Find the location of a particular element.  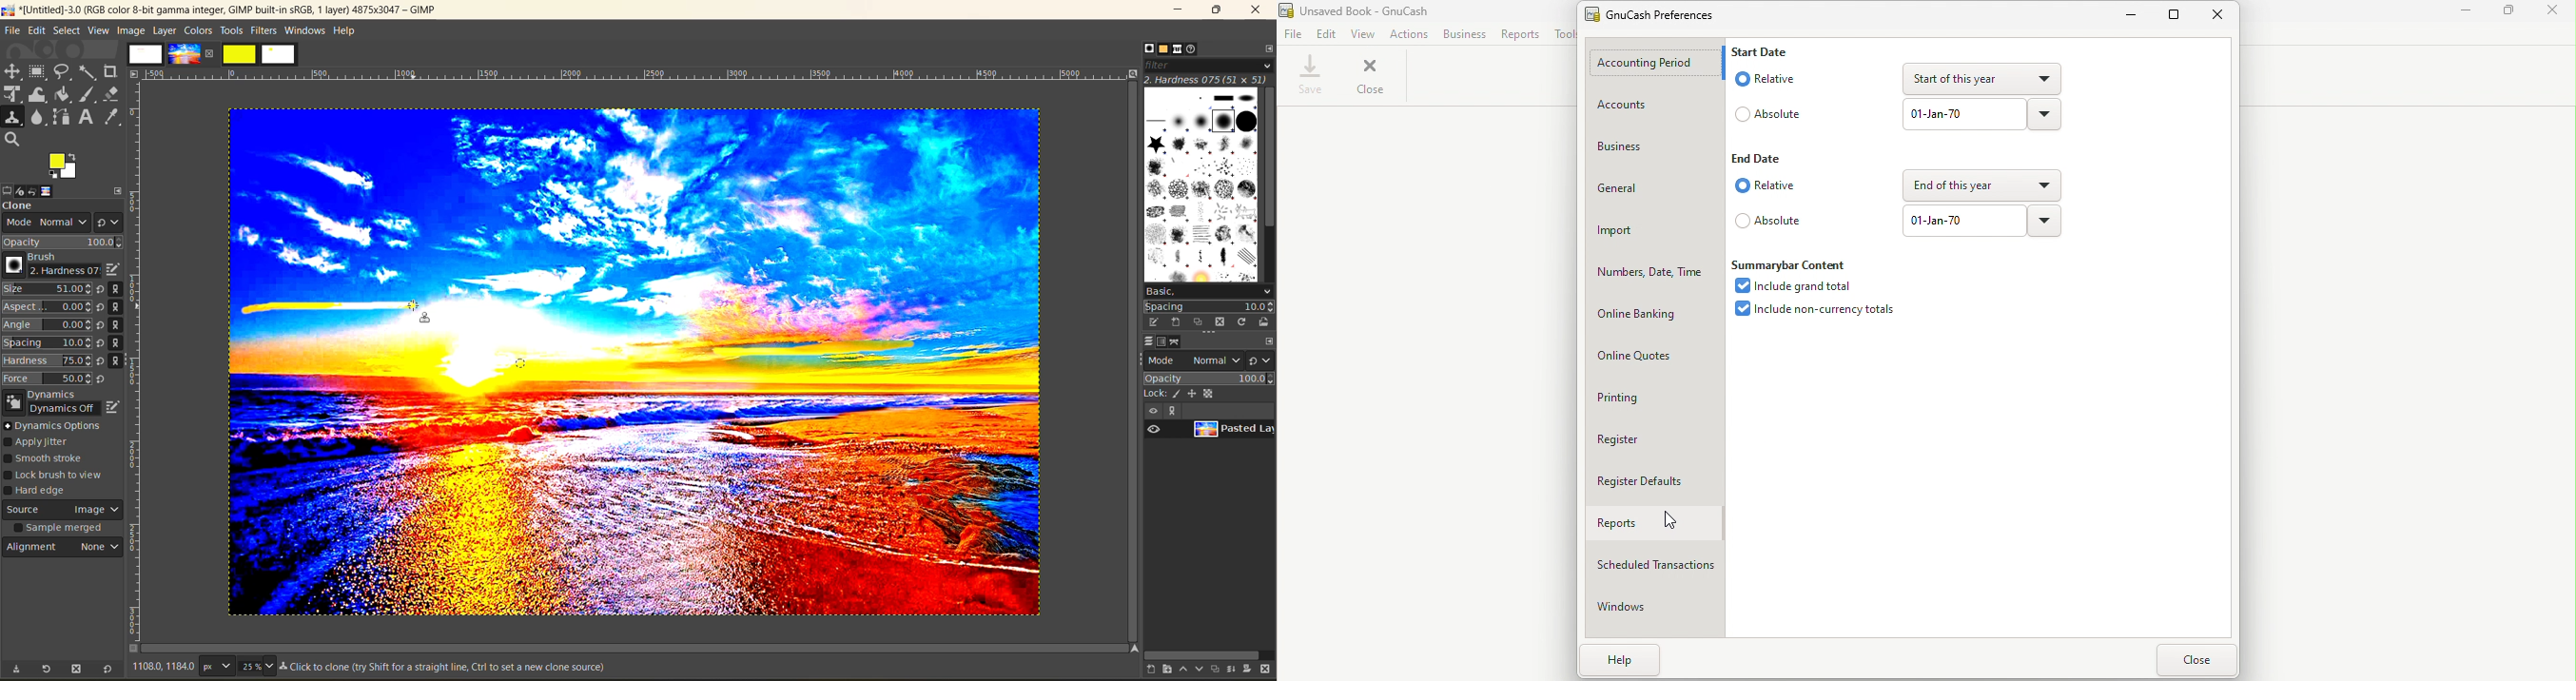

Printing is located at coordinates (1653, 399).